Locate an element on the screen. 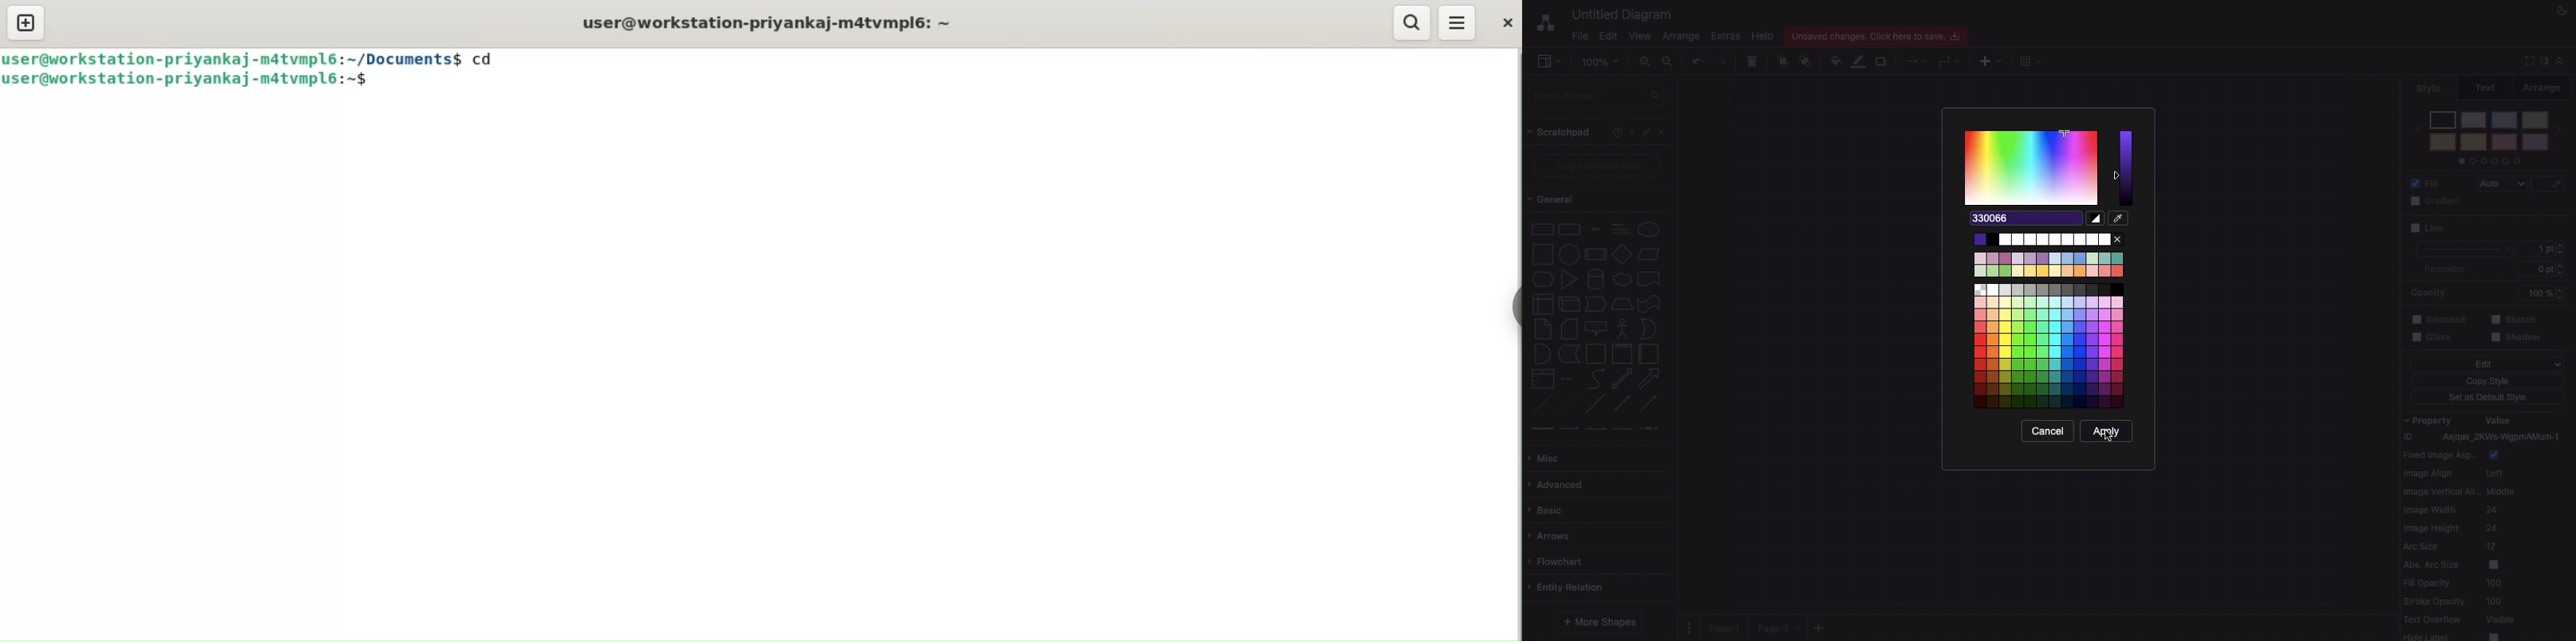 The height and width of the screenshot is (644, 2576). Property value is located at coordinates (2489, 527).